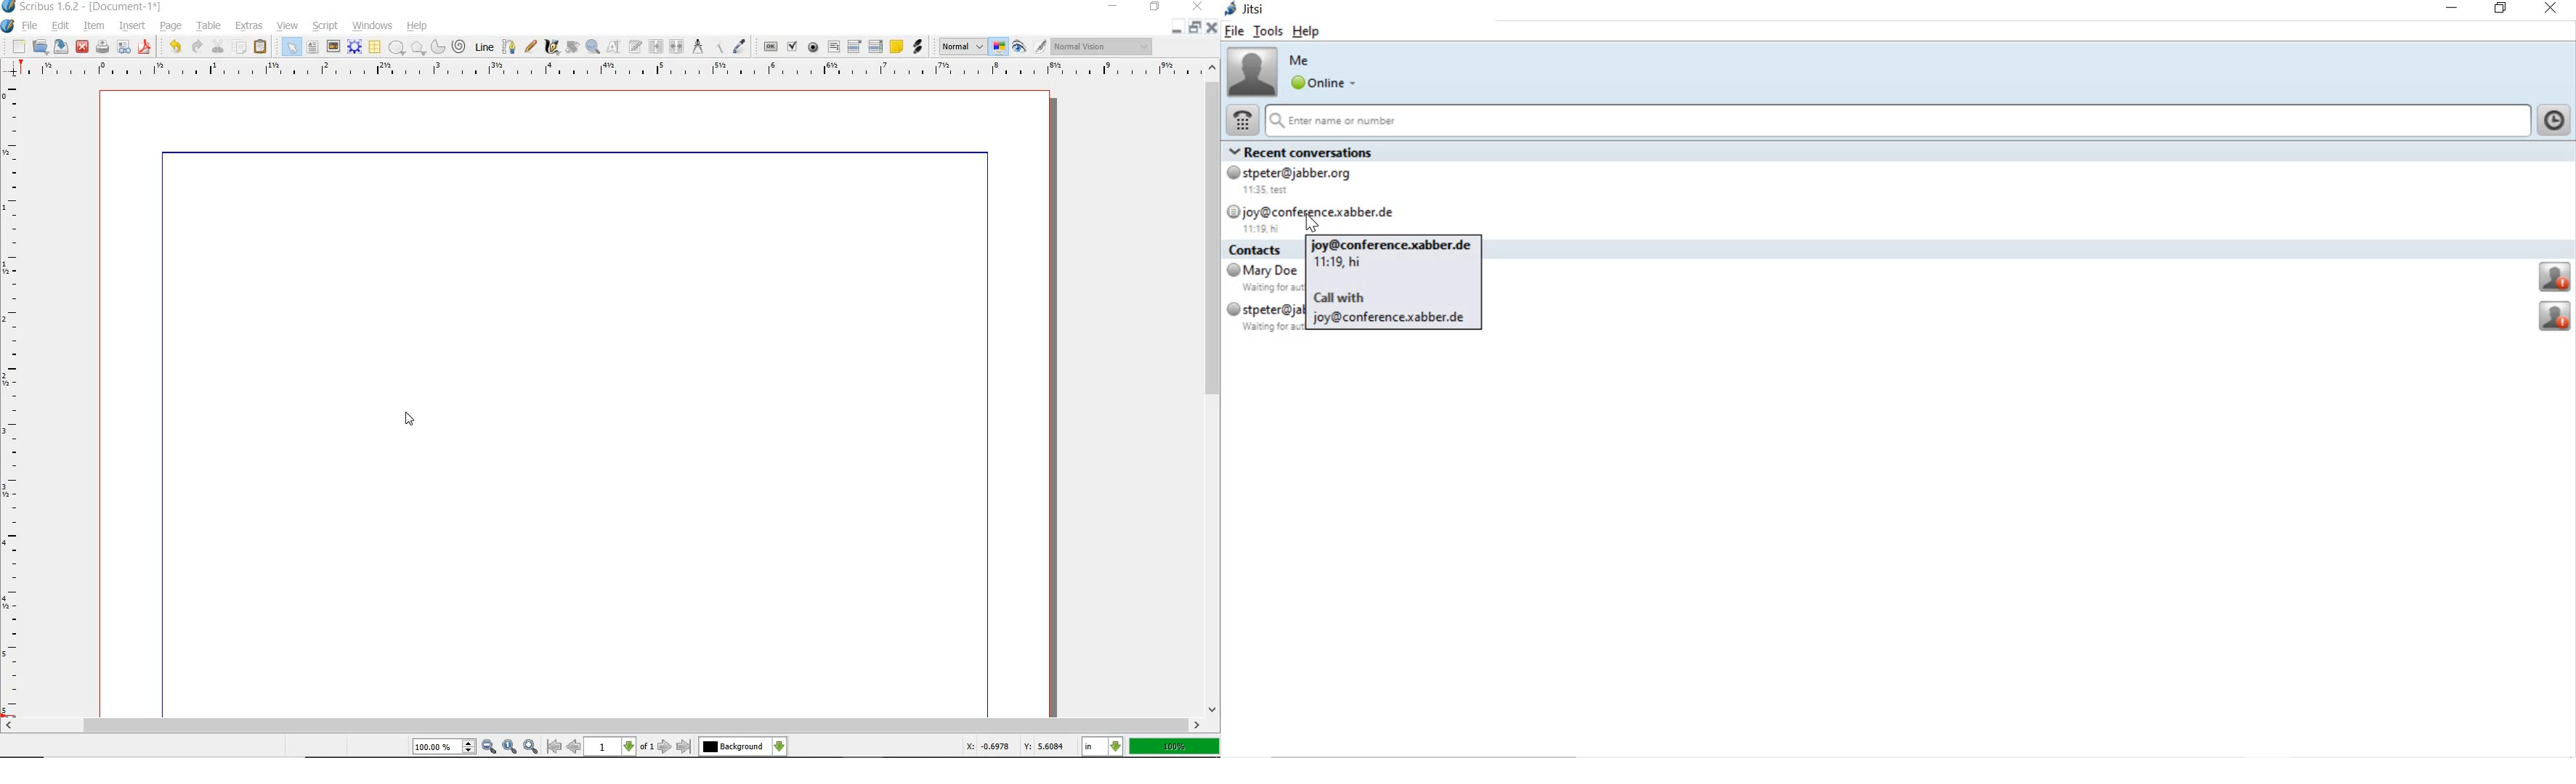 The width and height of the screenshot is (2576, 784). What do you see at coordinates (1174, 747) in the screenshot?
I see `ZOOM FACTOR` at bounding box center [1174, 747].